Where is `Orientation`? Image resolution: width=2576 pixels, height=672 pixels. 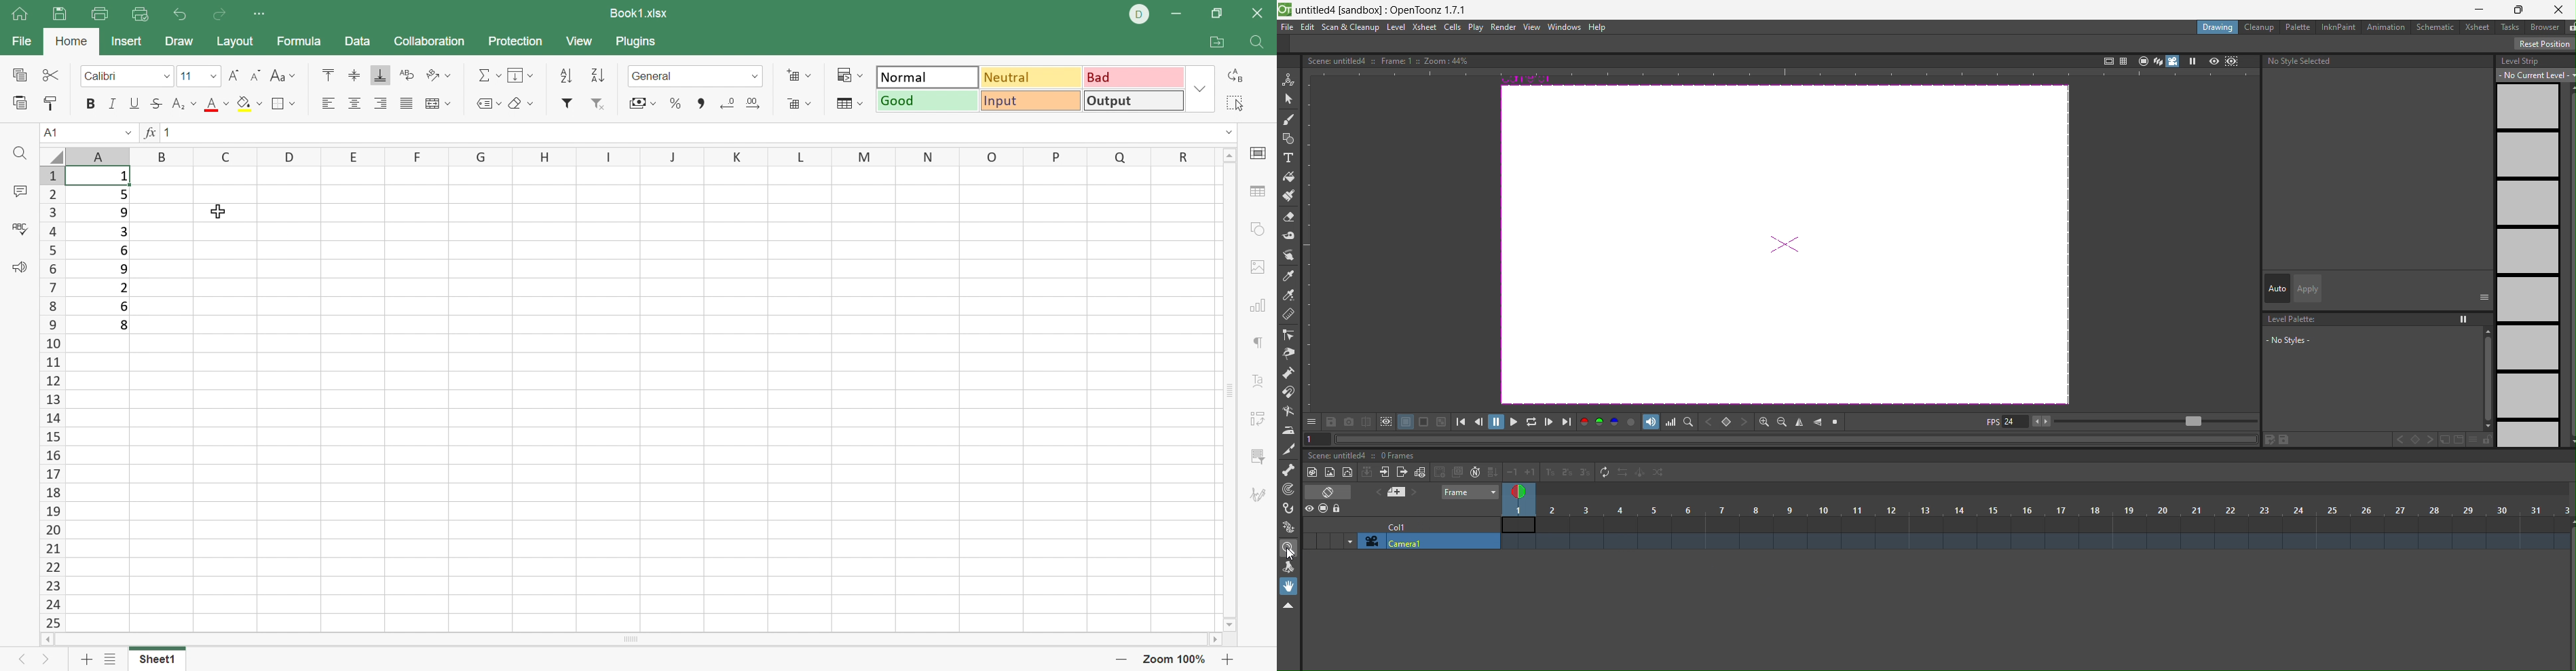 Orientation is located at coordinates (440, 77).